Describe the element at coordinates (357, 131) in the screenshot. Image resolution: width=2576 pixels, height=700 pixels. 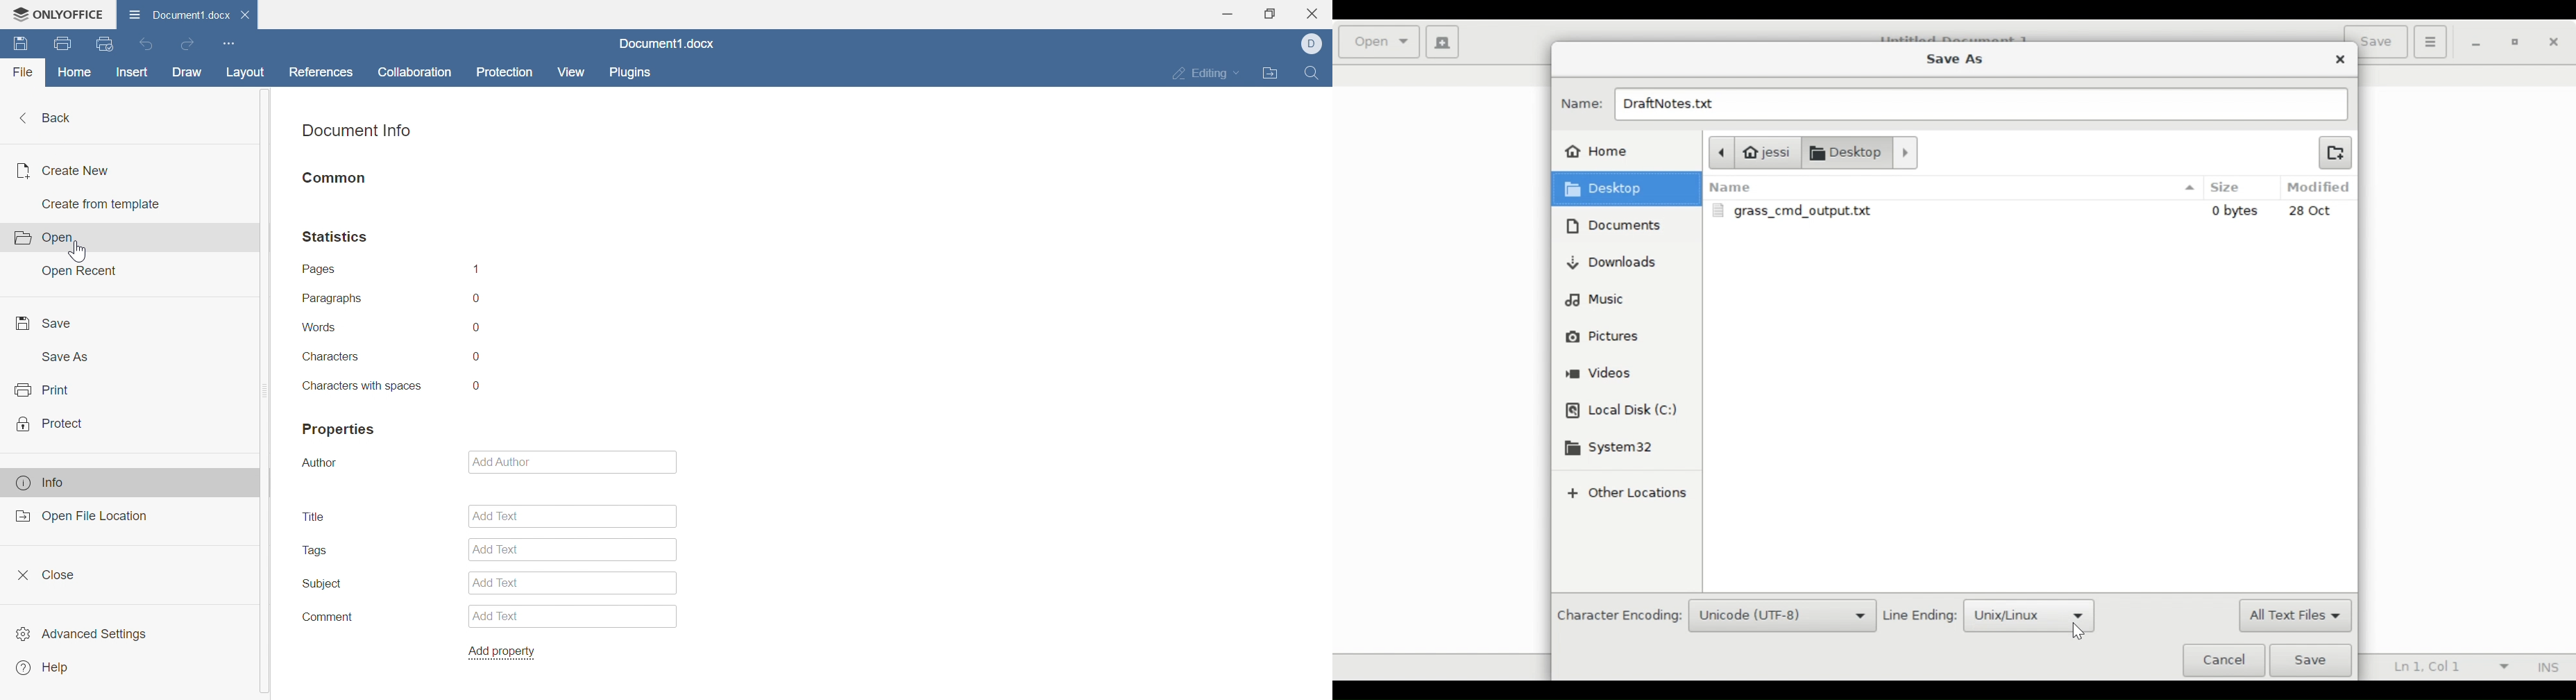
I see `document info` at that location.